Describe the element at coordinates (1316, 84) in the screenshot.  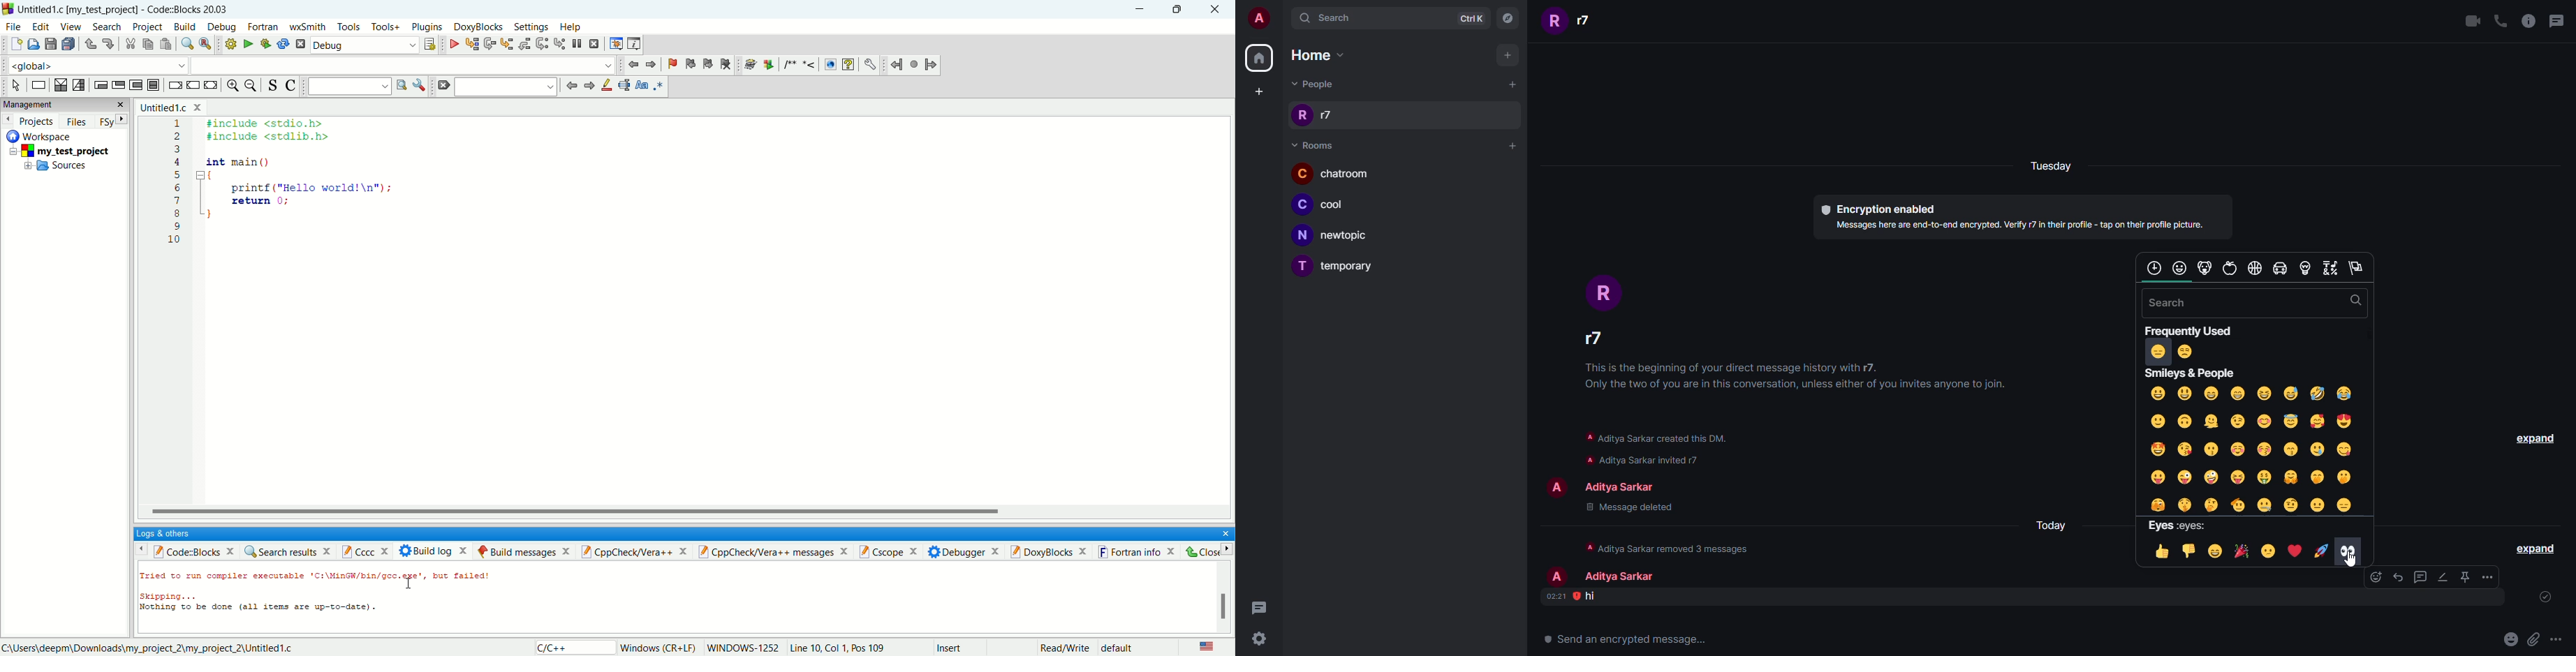
I see `people` at that location.